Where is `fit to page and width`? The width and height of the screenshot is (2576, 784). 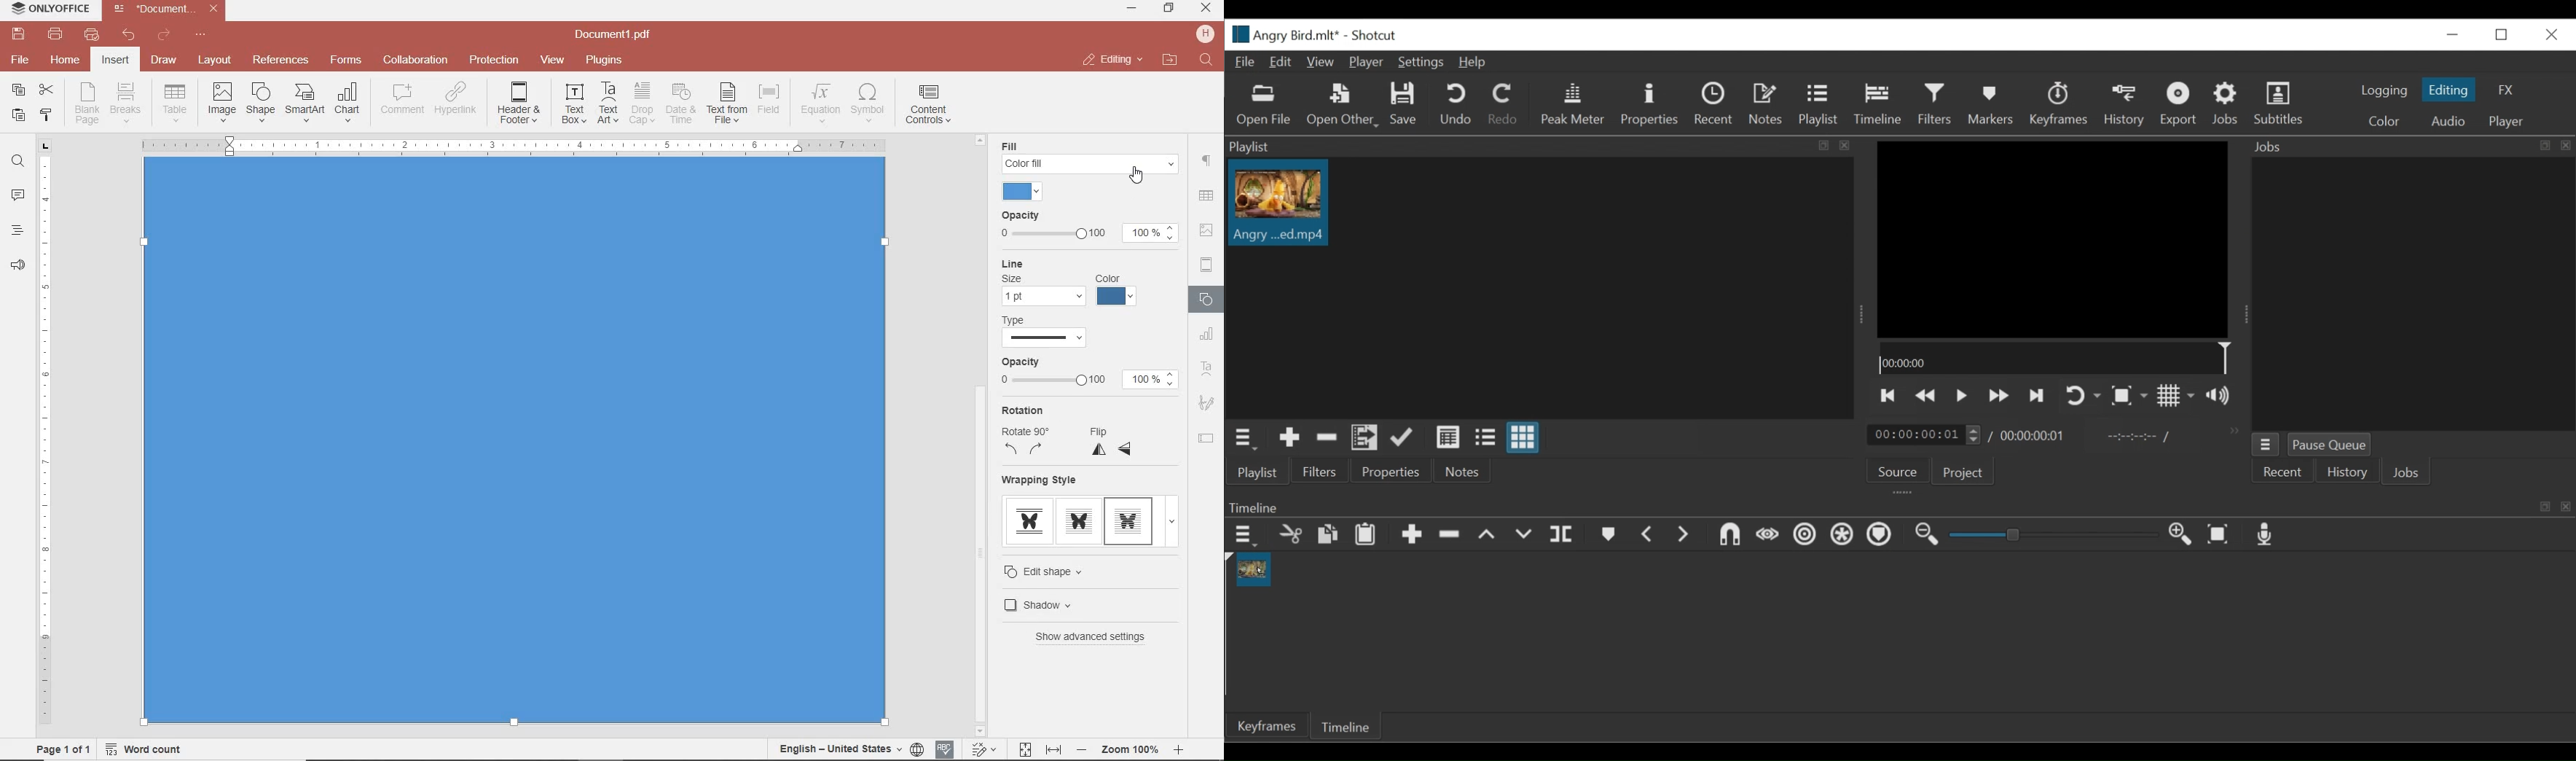
fit to page and width is located at coordinates (1037, 750).